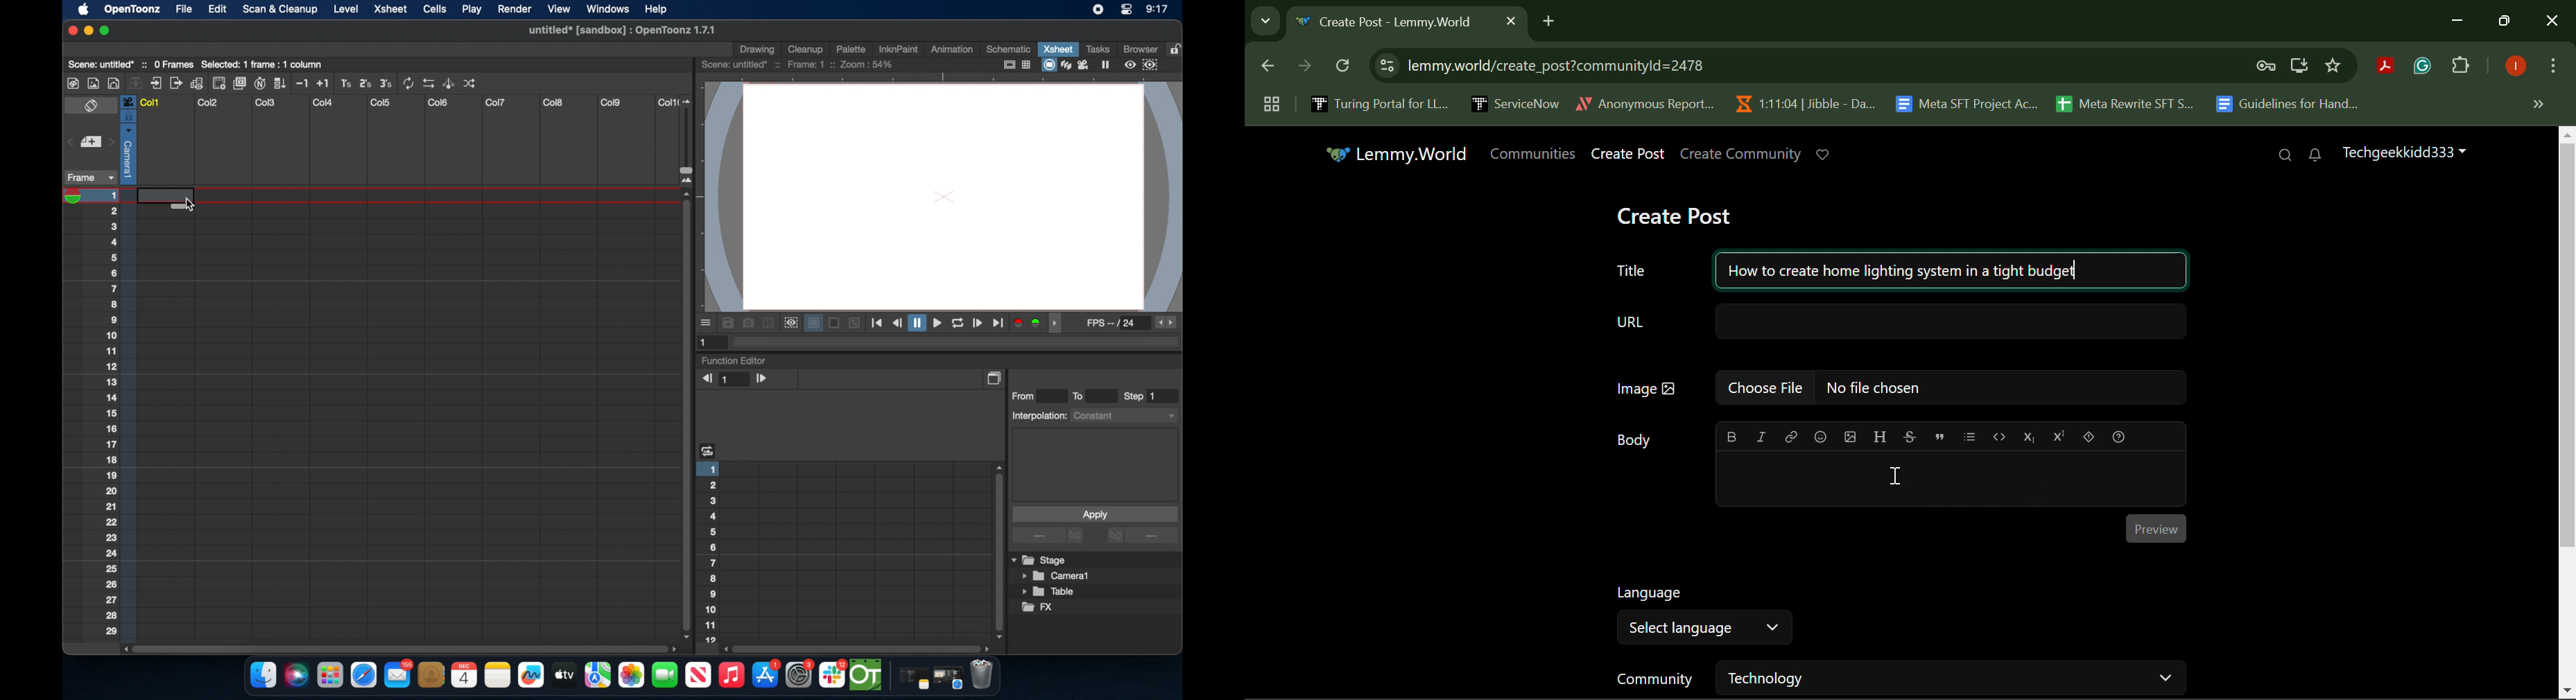 The height and width of the screenshot is (700, 2576). What do you see at coordinates (131, 9) in the screenshot?
I see `opnetoonz` at bounding box center [131, 9].